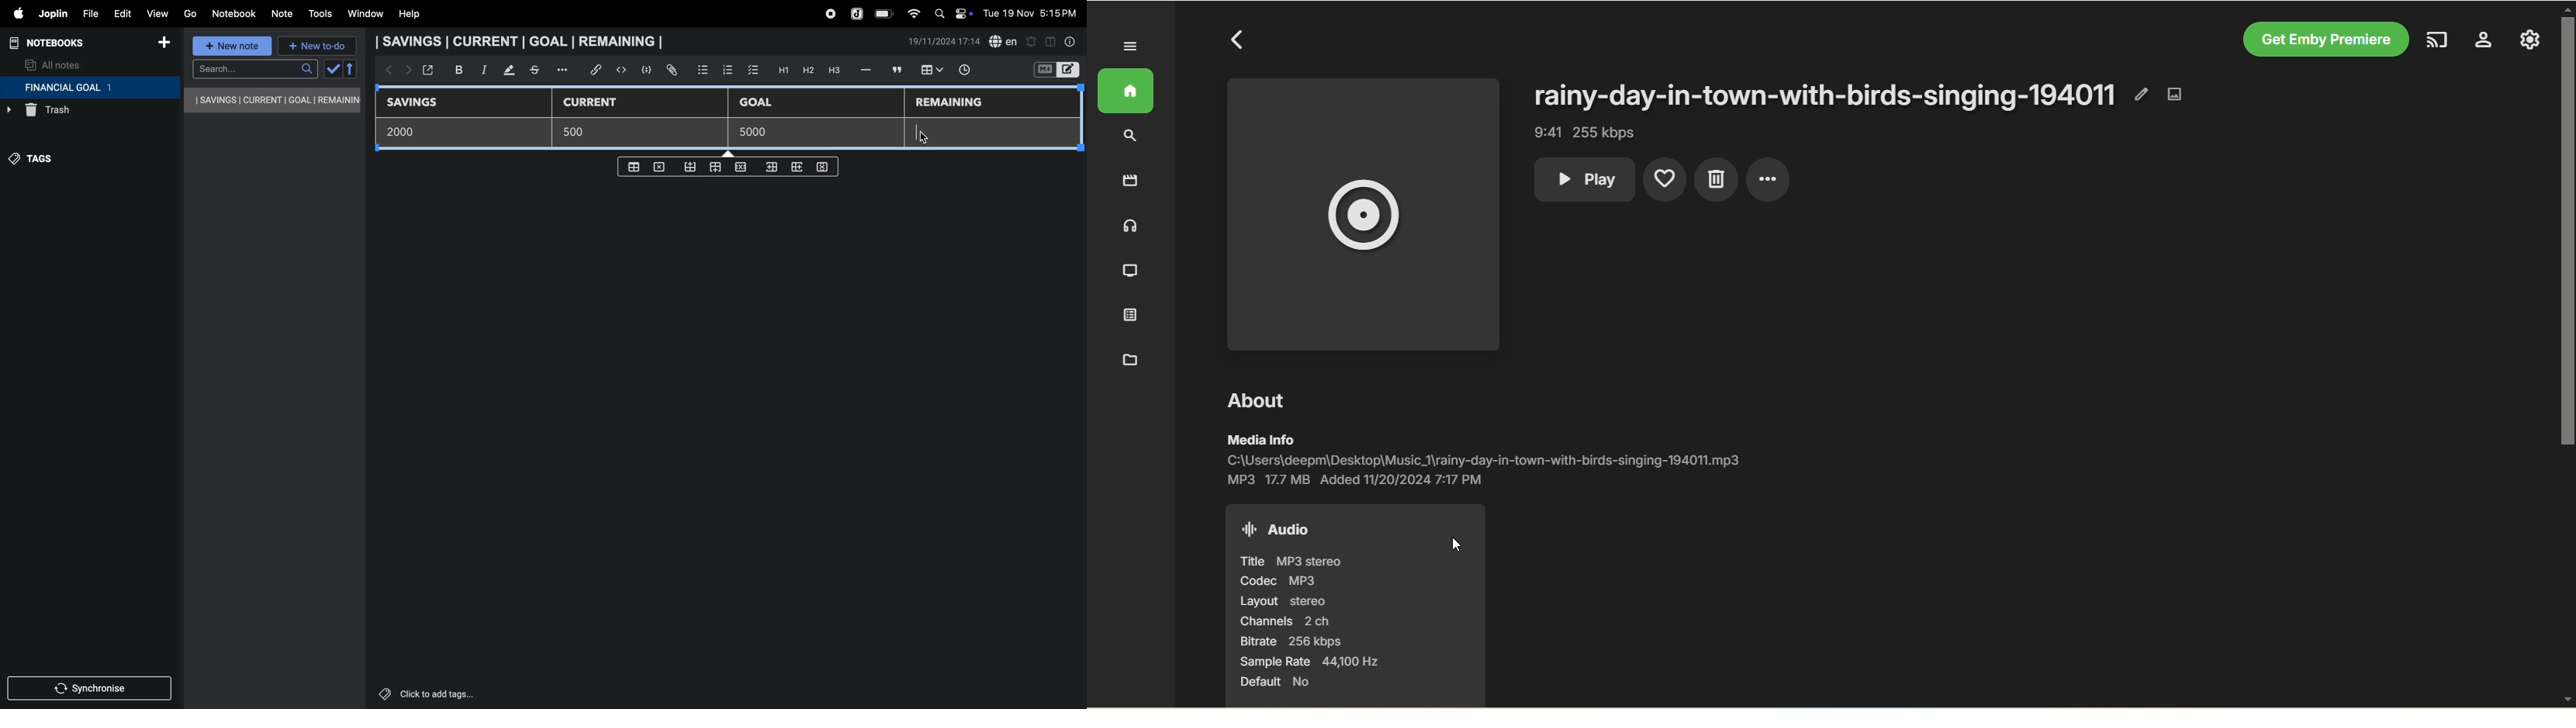 The image size is (2576, 728). I want to click on delete, so click(662, 166).